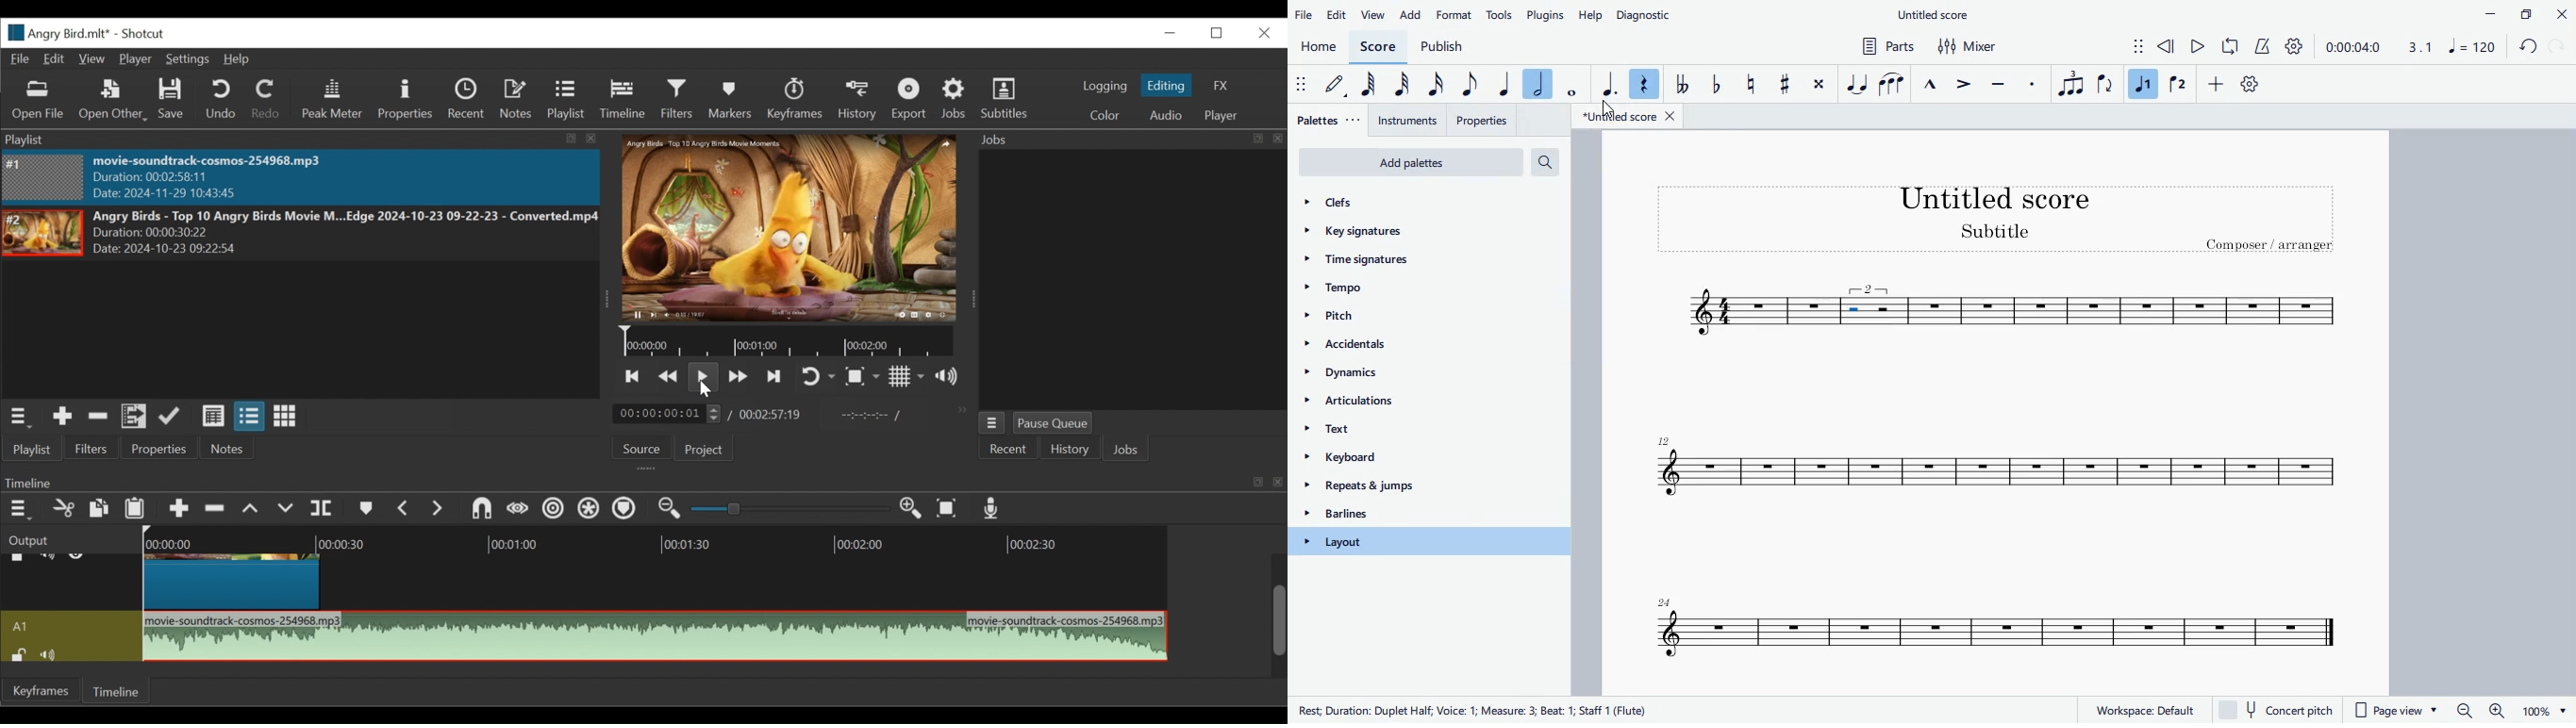  What do you see at coordinates (634, 377) in the screenshot?
I see `Skip to the next point` at bounding box center [634, 377].